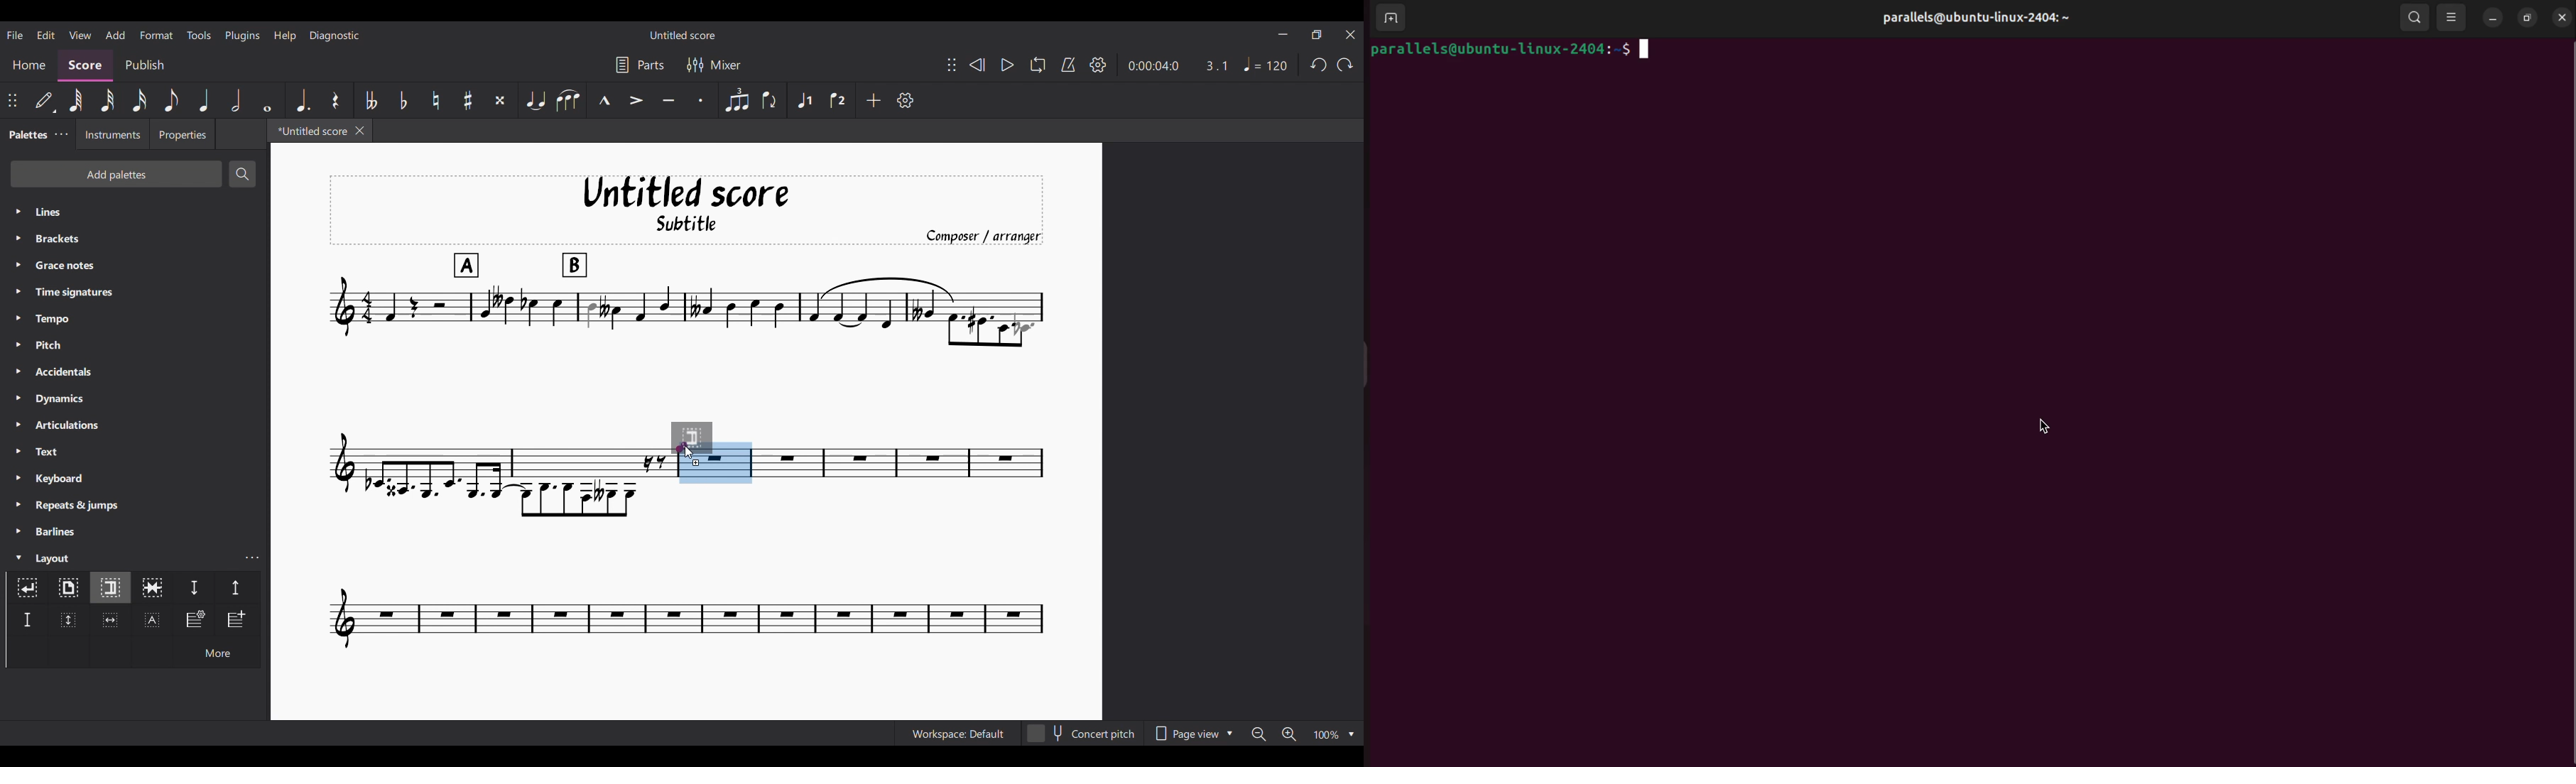 This screenshot has height=784, width=2576. What do you see at coordinates (1098, 65) in the screenshot?
I see `Settings` at bounding box center [1098, 65].